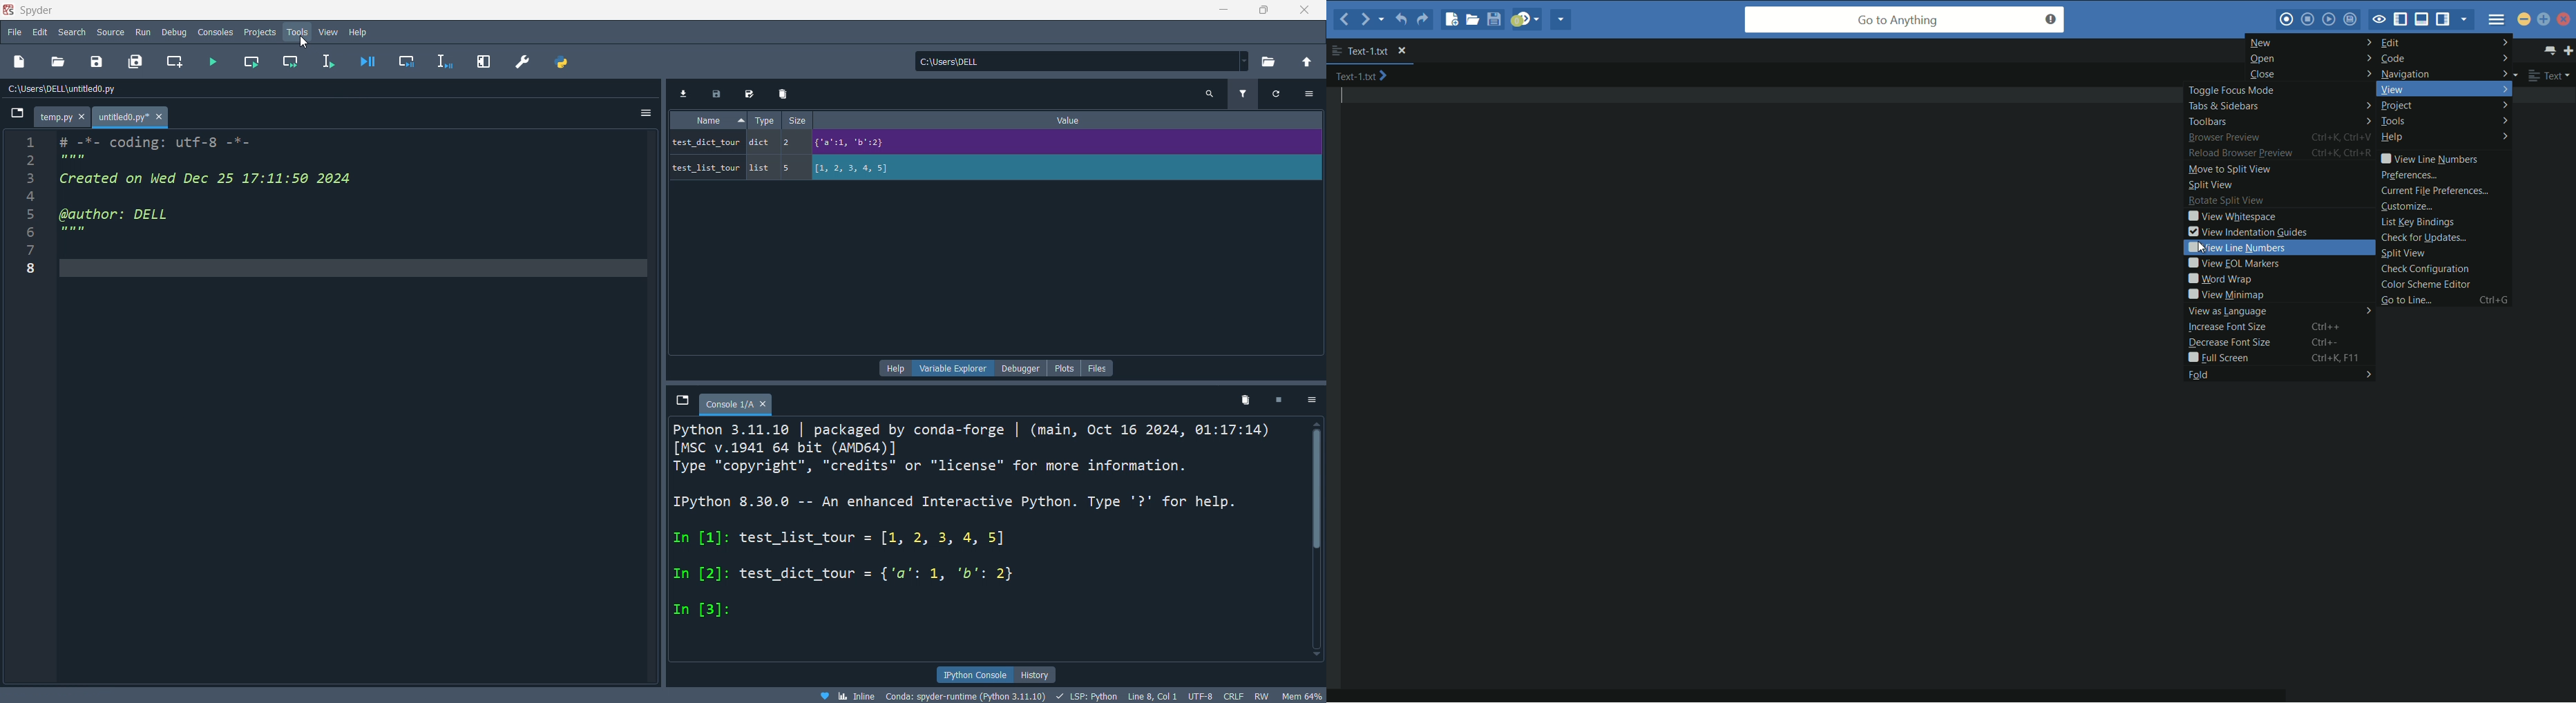 Image resolution: width=2576 pixels, height=728 pixels. Describe the element at coordinates (785, 95) in the screenshot. I see `delete variables` at that location.